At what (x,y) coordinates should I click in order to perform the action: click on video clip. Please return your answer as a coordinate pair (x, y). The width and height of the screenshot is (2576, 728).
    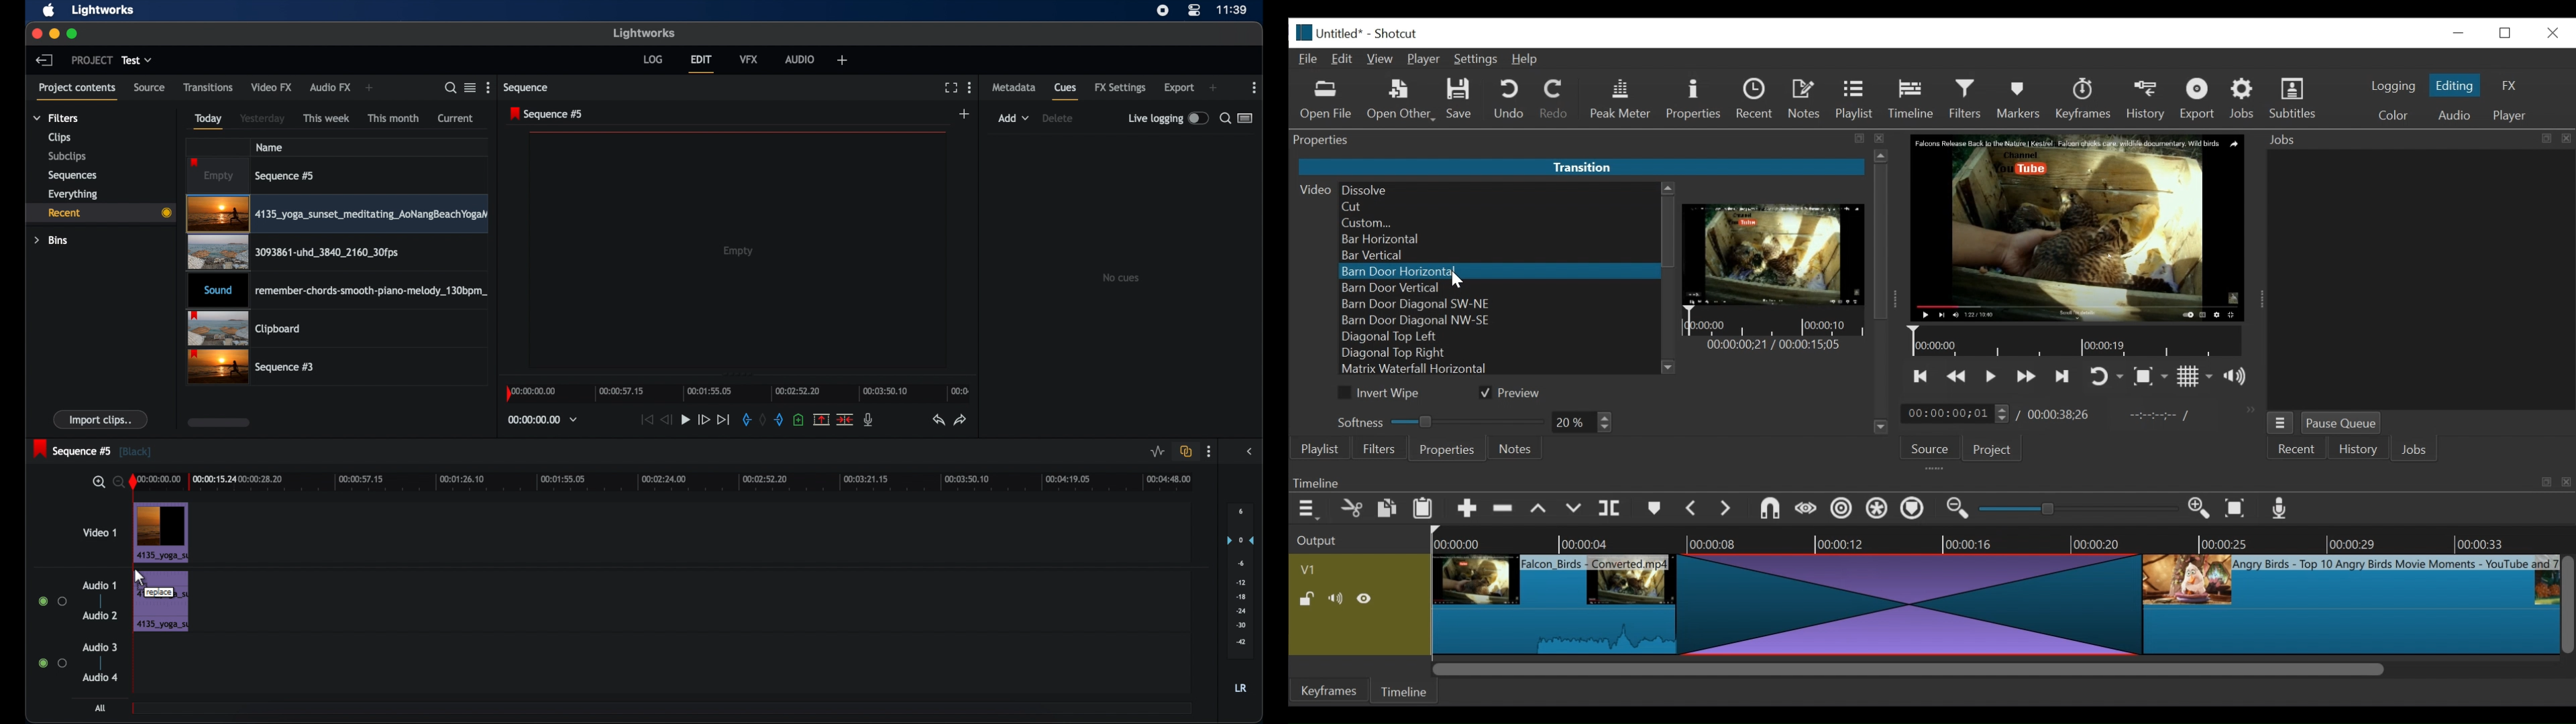
    Looking at the image, I should click on (161, 532).